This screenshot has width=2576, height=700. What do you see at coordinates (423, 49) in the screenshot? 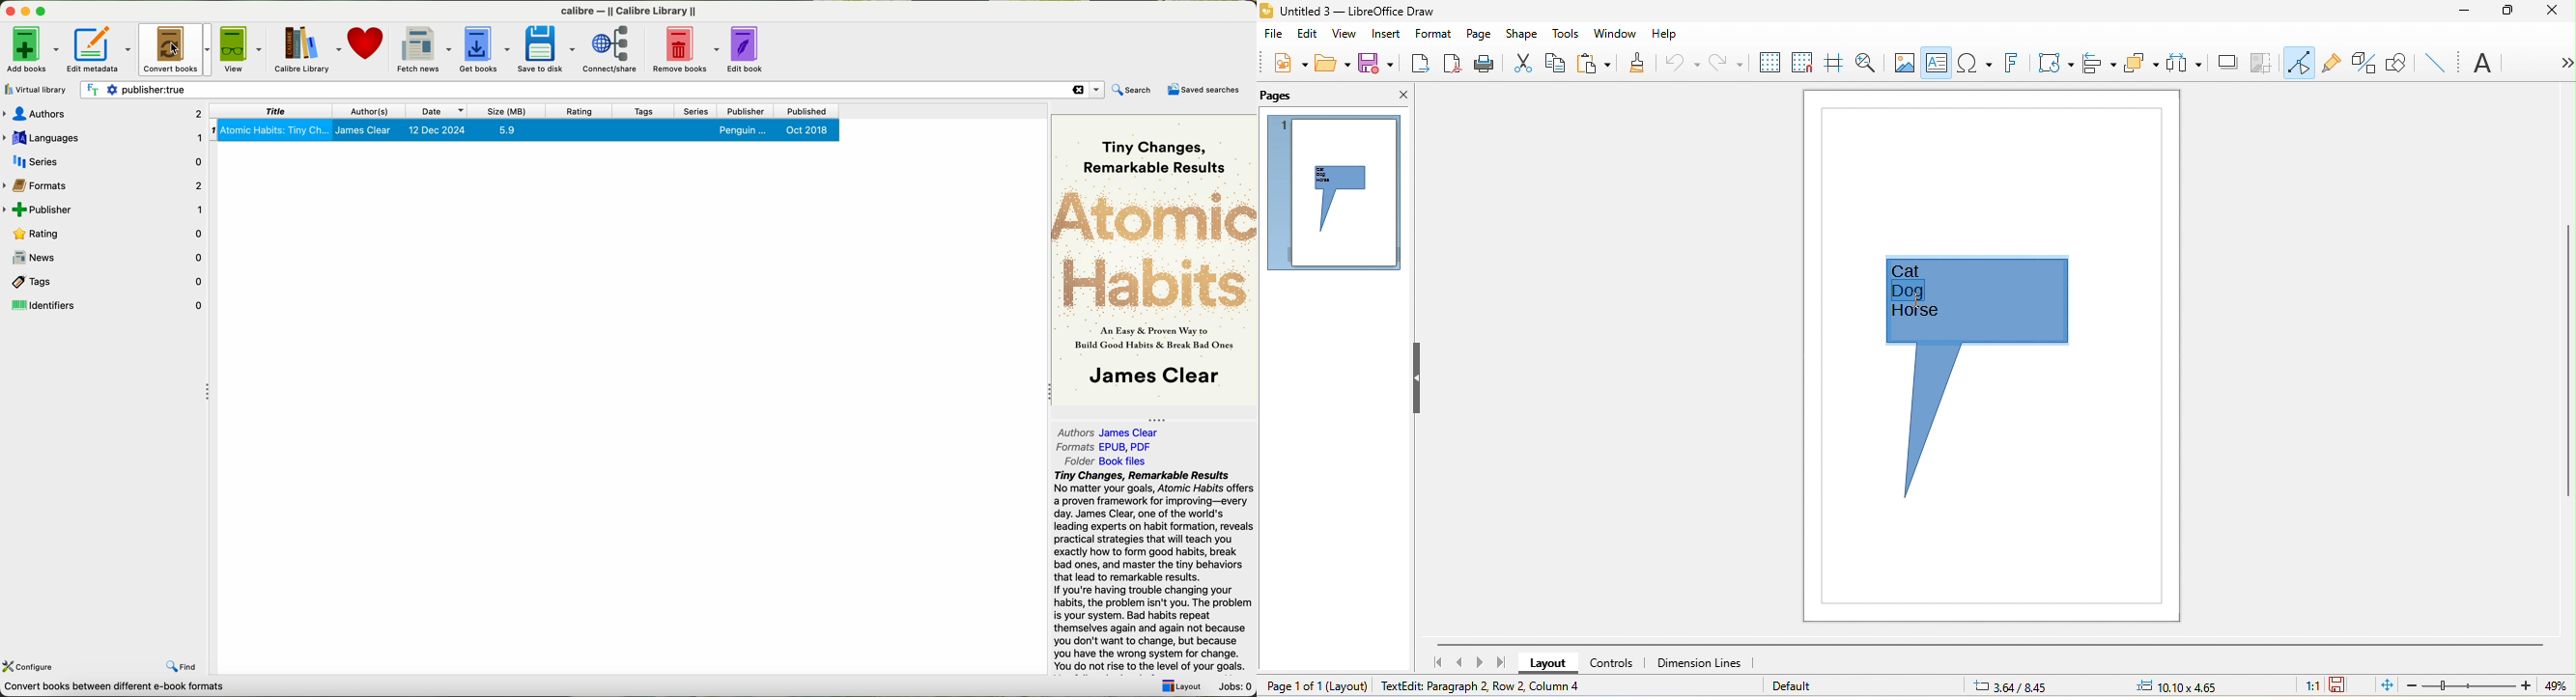
I see `fetch news` at bounding box center [423, 49].